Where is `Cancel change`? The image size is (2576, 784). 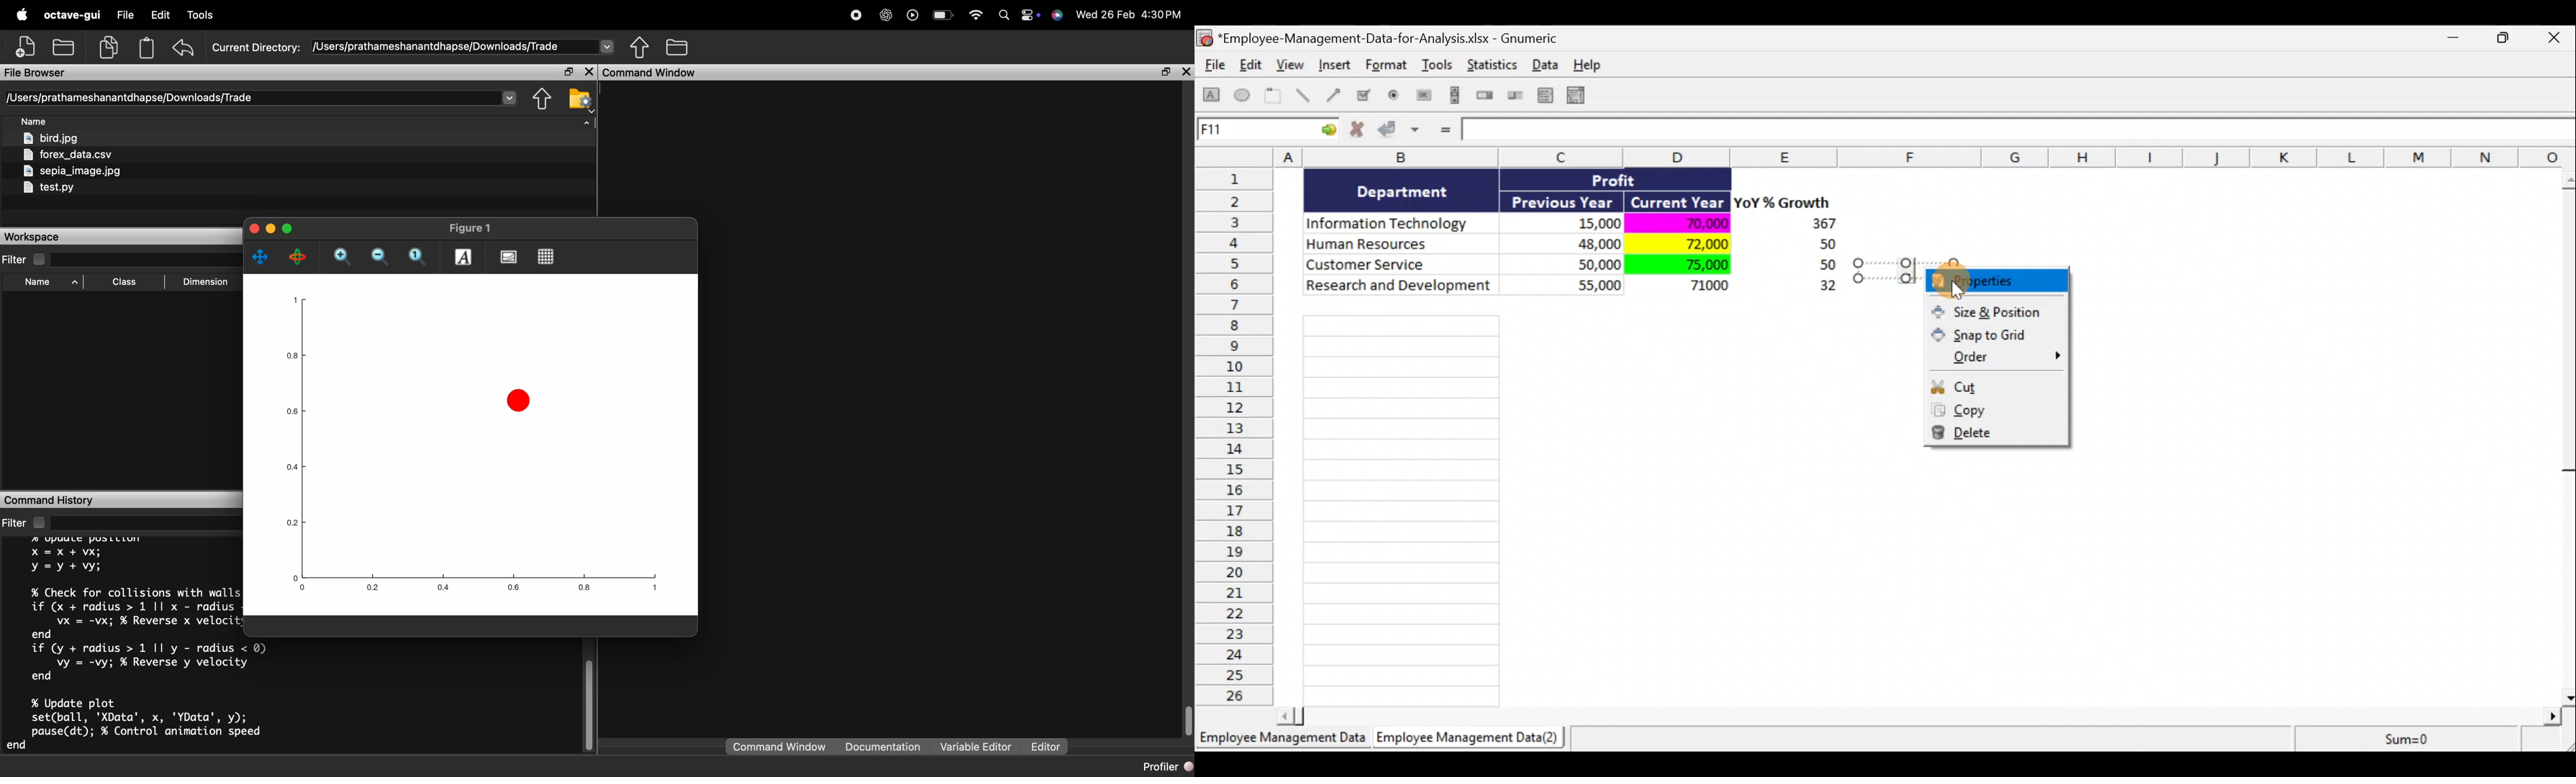
Cancel change is located at coordinates (1361, 132).